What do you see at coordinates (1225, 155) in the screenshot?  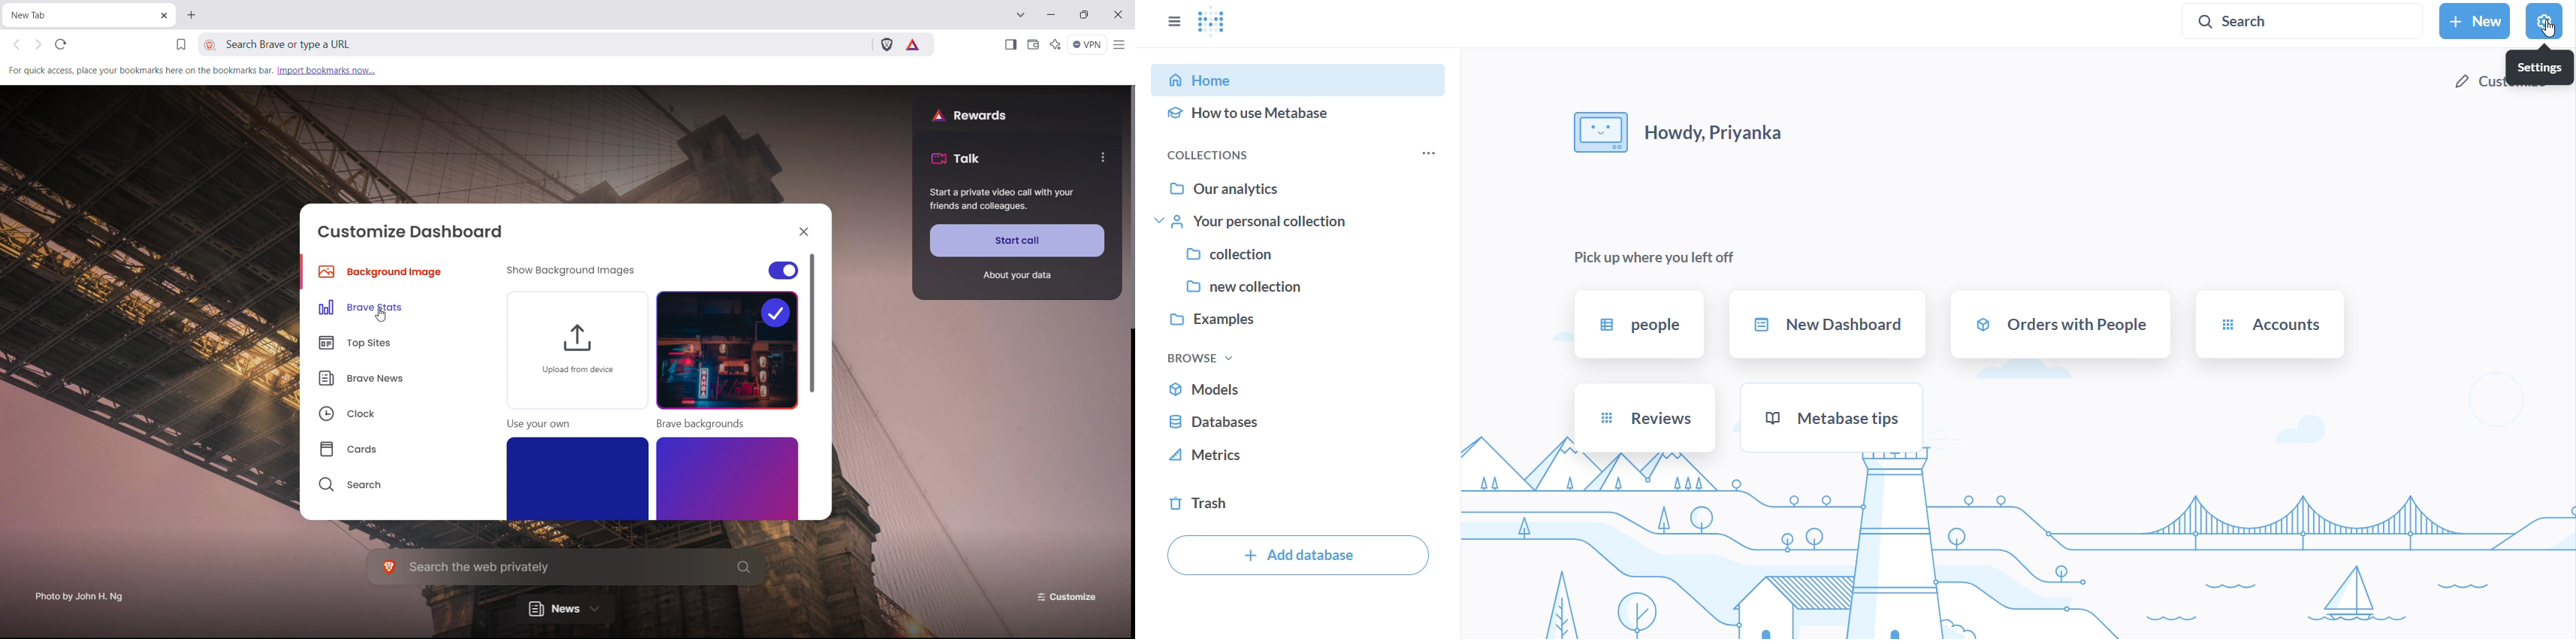 I see `collections` at bounding box center [1225, 155].